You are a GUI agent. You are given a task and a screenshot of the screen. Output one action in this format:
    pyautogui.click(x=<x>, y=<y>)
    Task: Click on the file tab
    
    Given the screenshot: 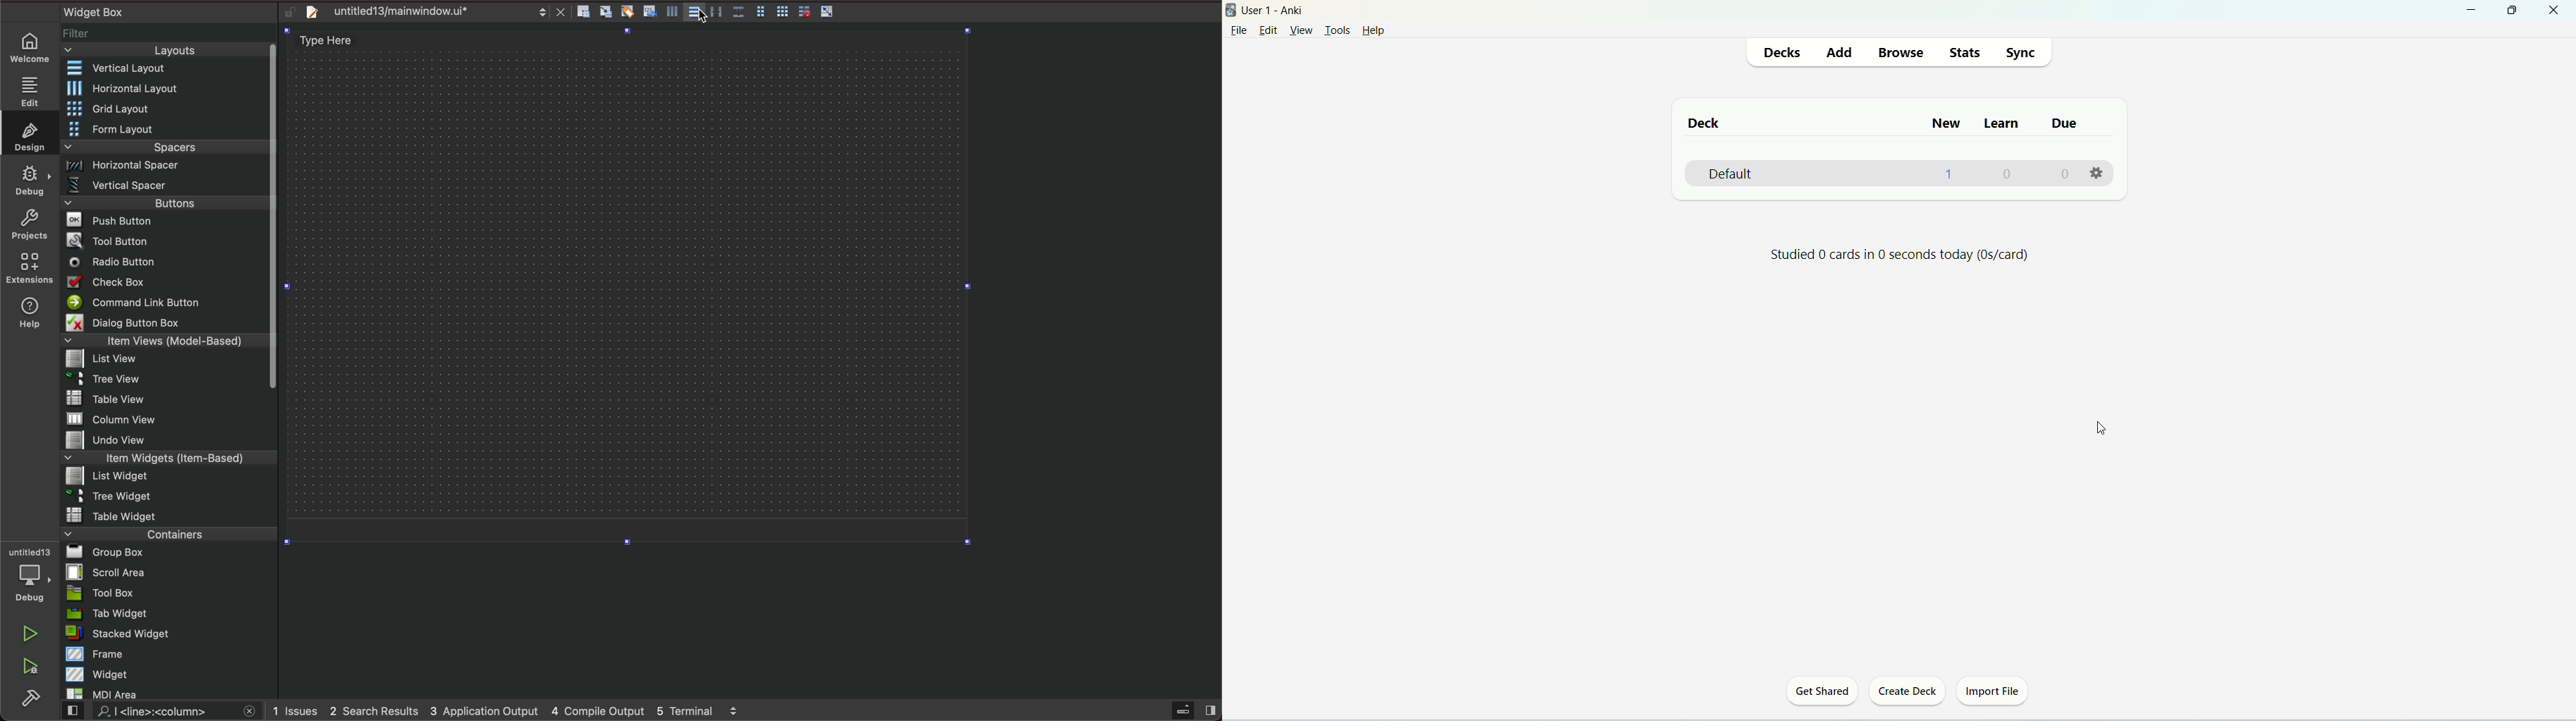 What is the action you would take?
    pyautogui.click(x=431, y=14)
    